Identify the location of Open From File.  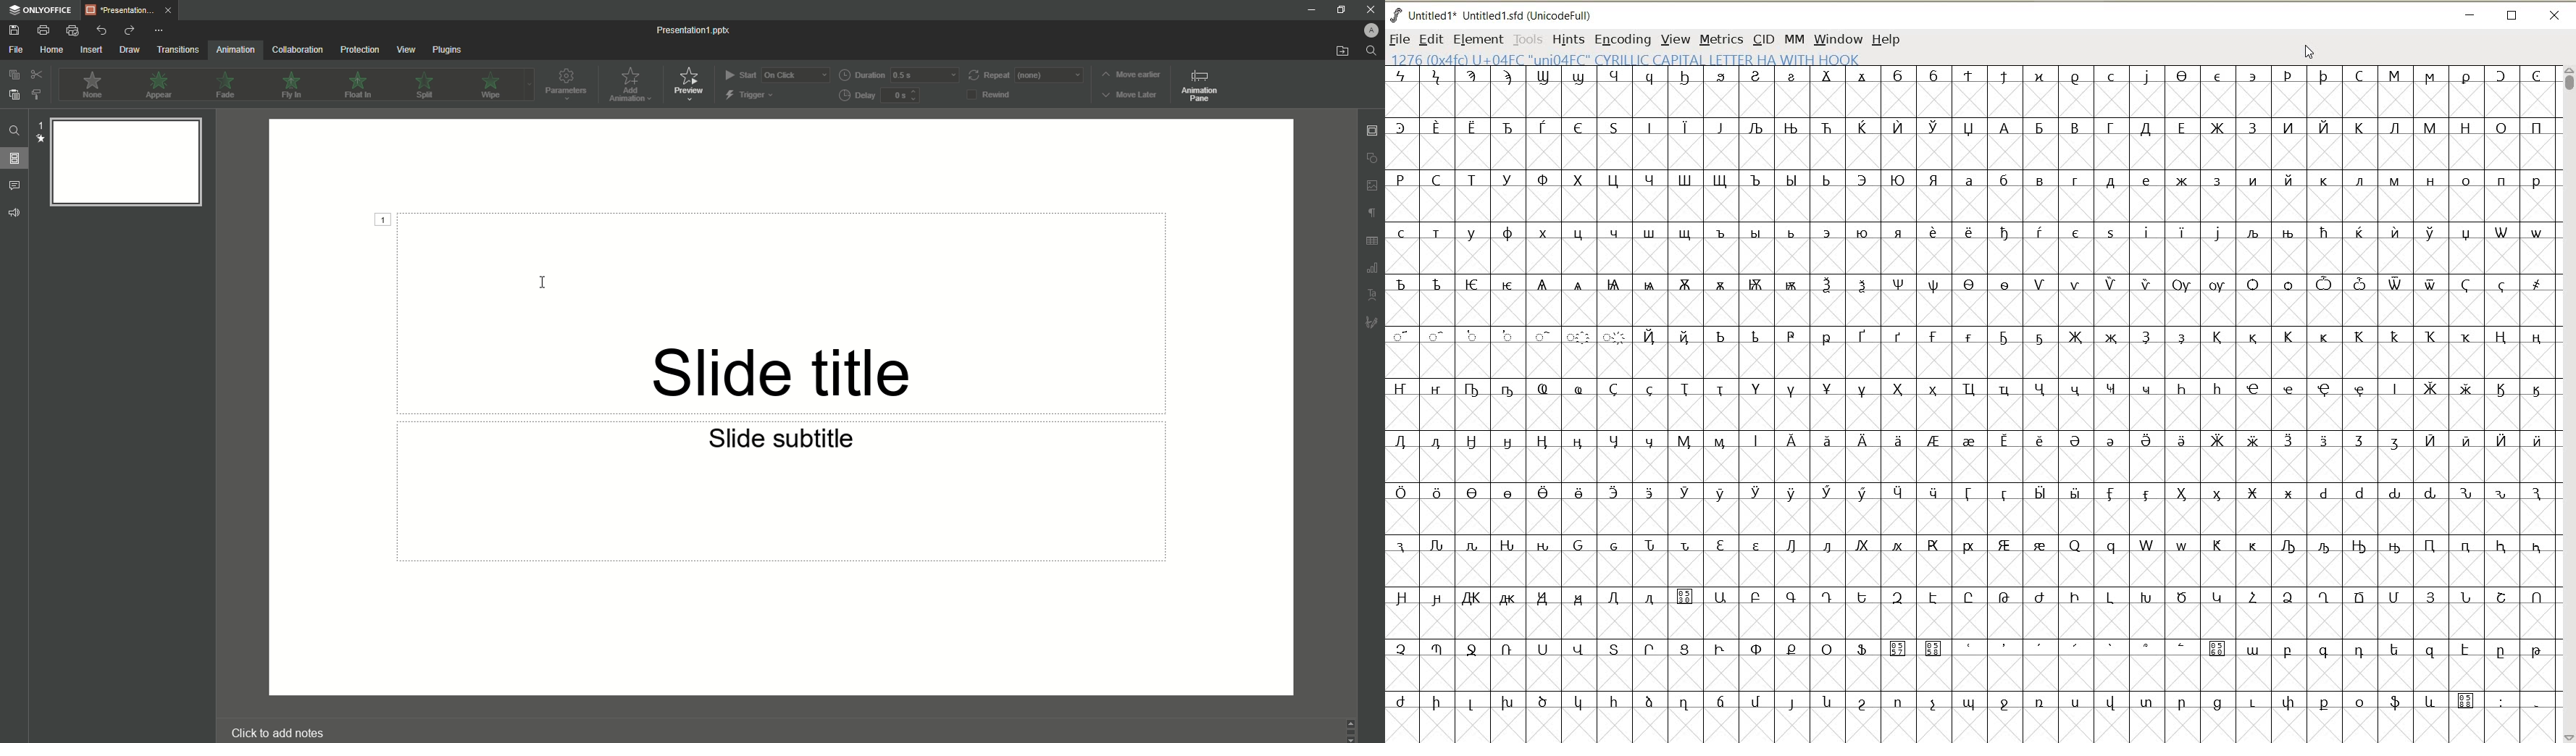
(1341, 50).